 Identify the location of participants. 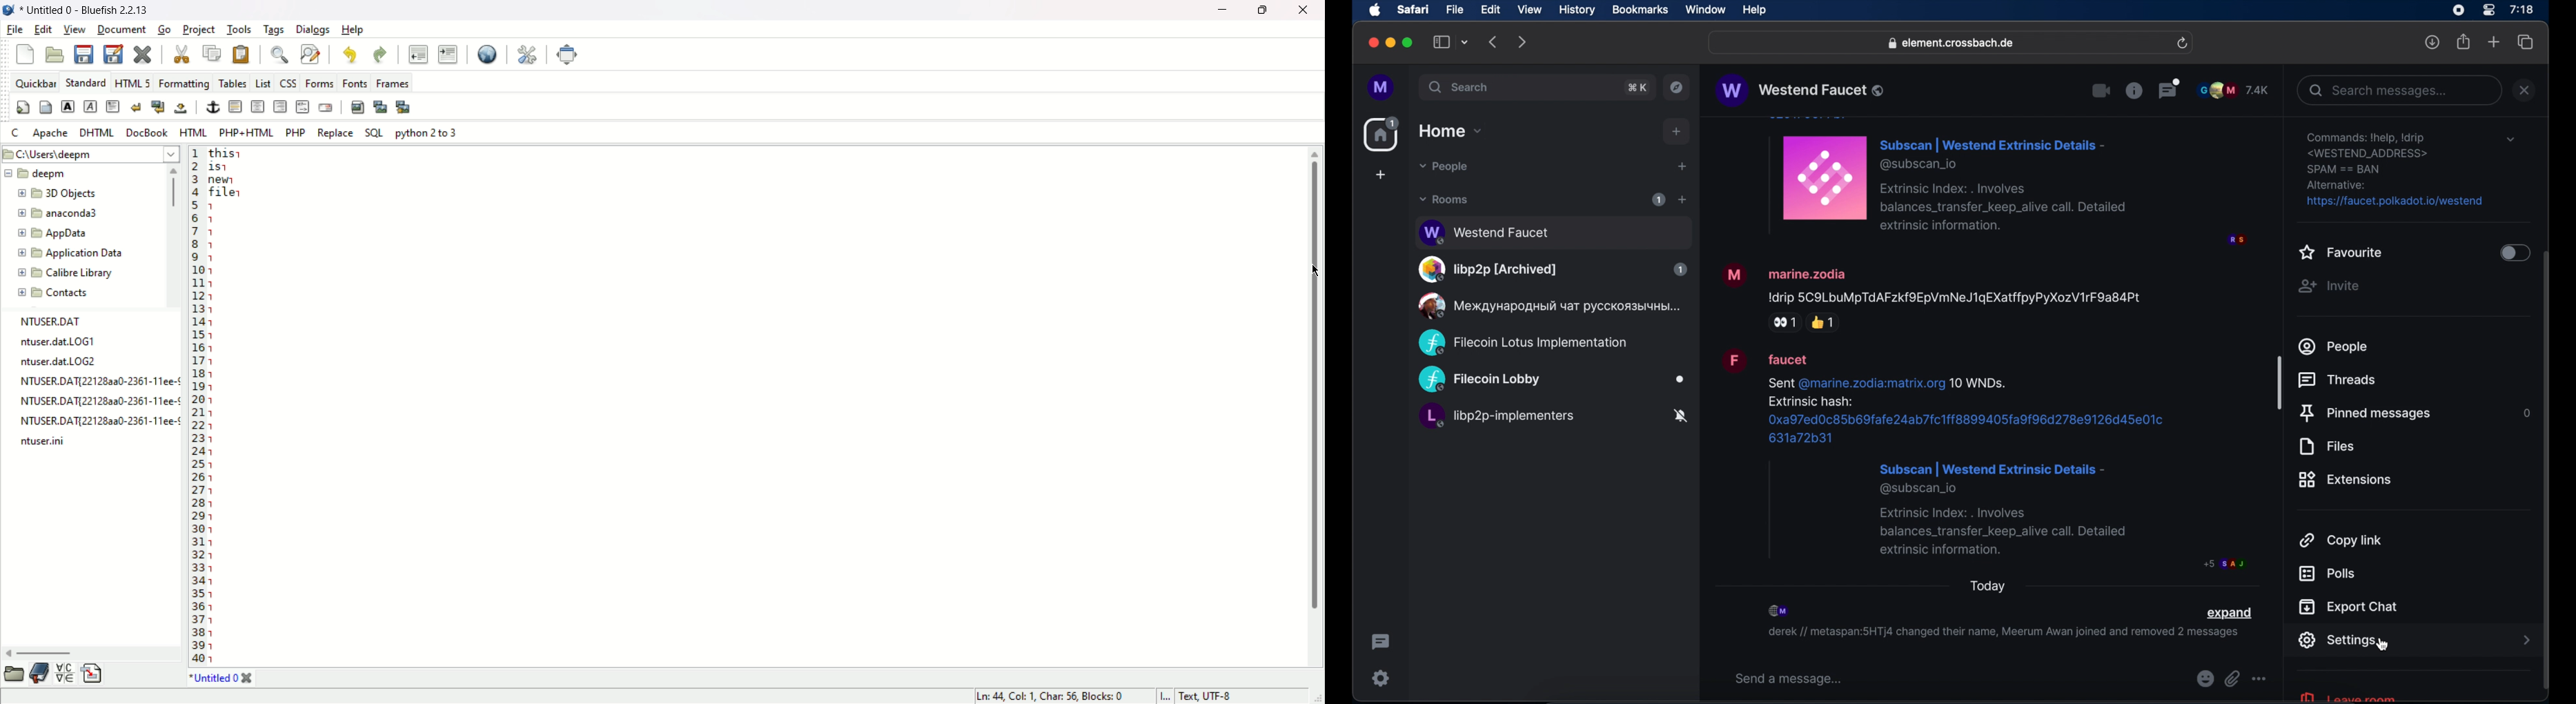
(2233, 90).